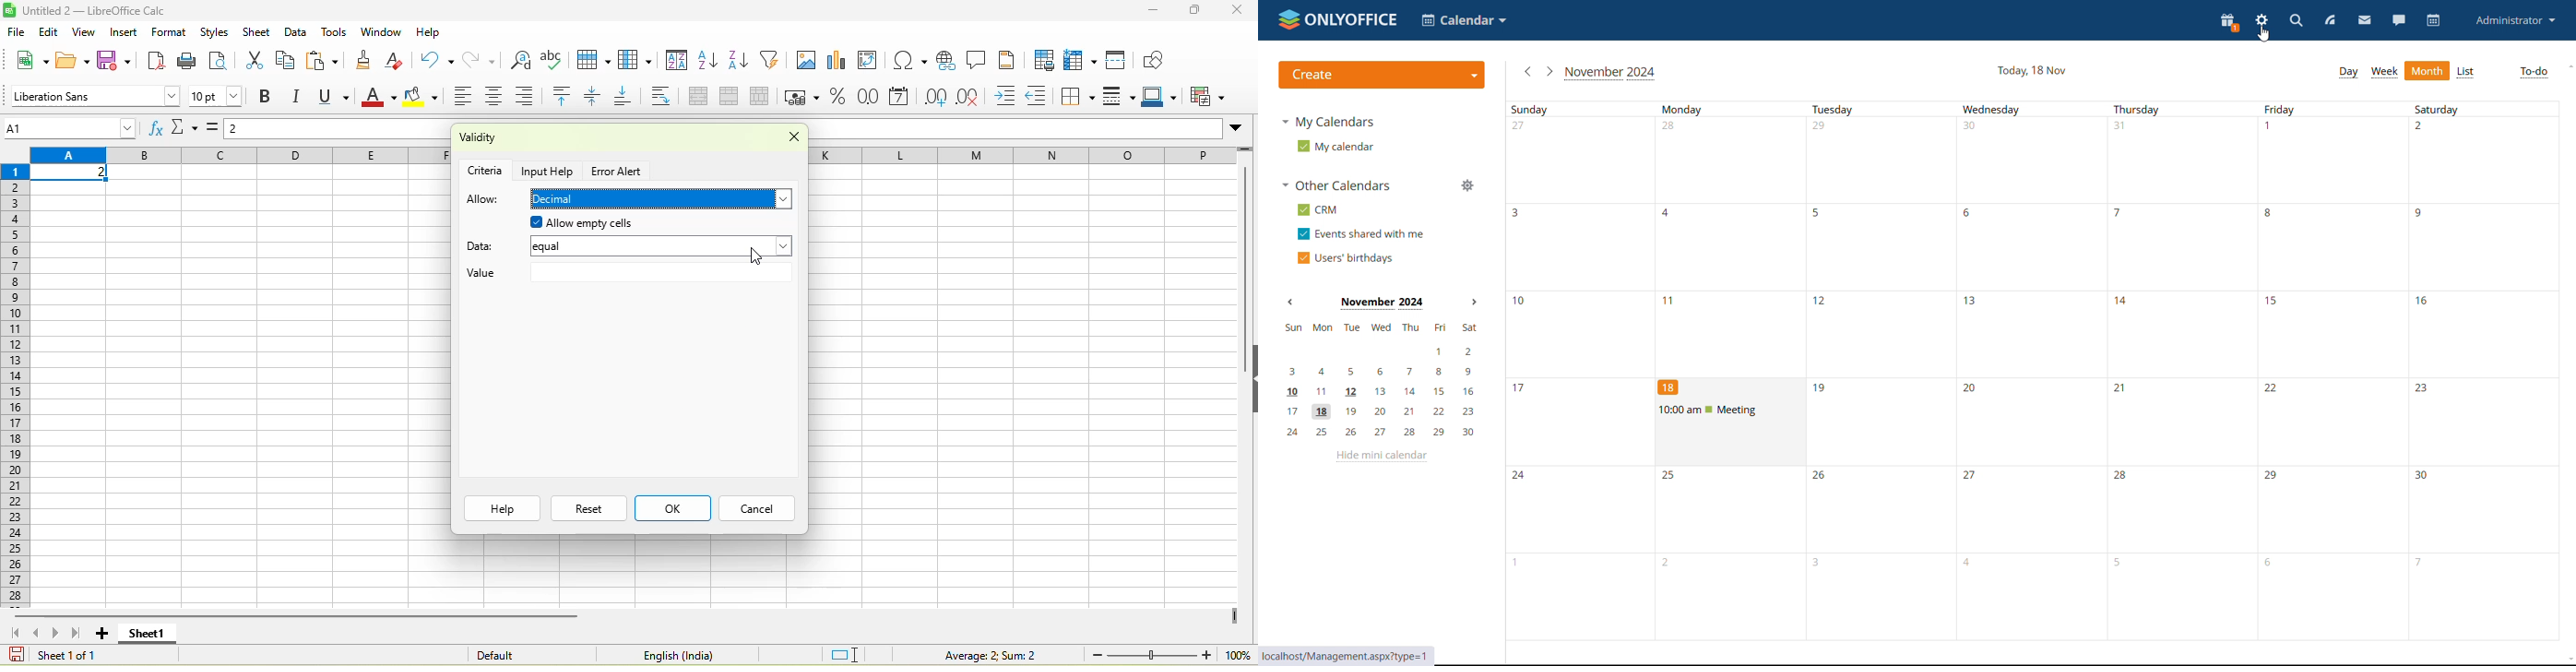  What do you see at coordinates (1328, 122) in the screenshot?
I see `my calendars` at bounding box center [1328, 122].